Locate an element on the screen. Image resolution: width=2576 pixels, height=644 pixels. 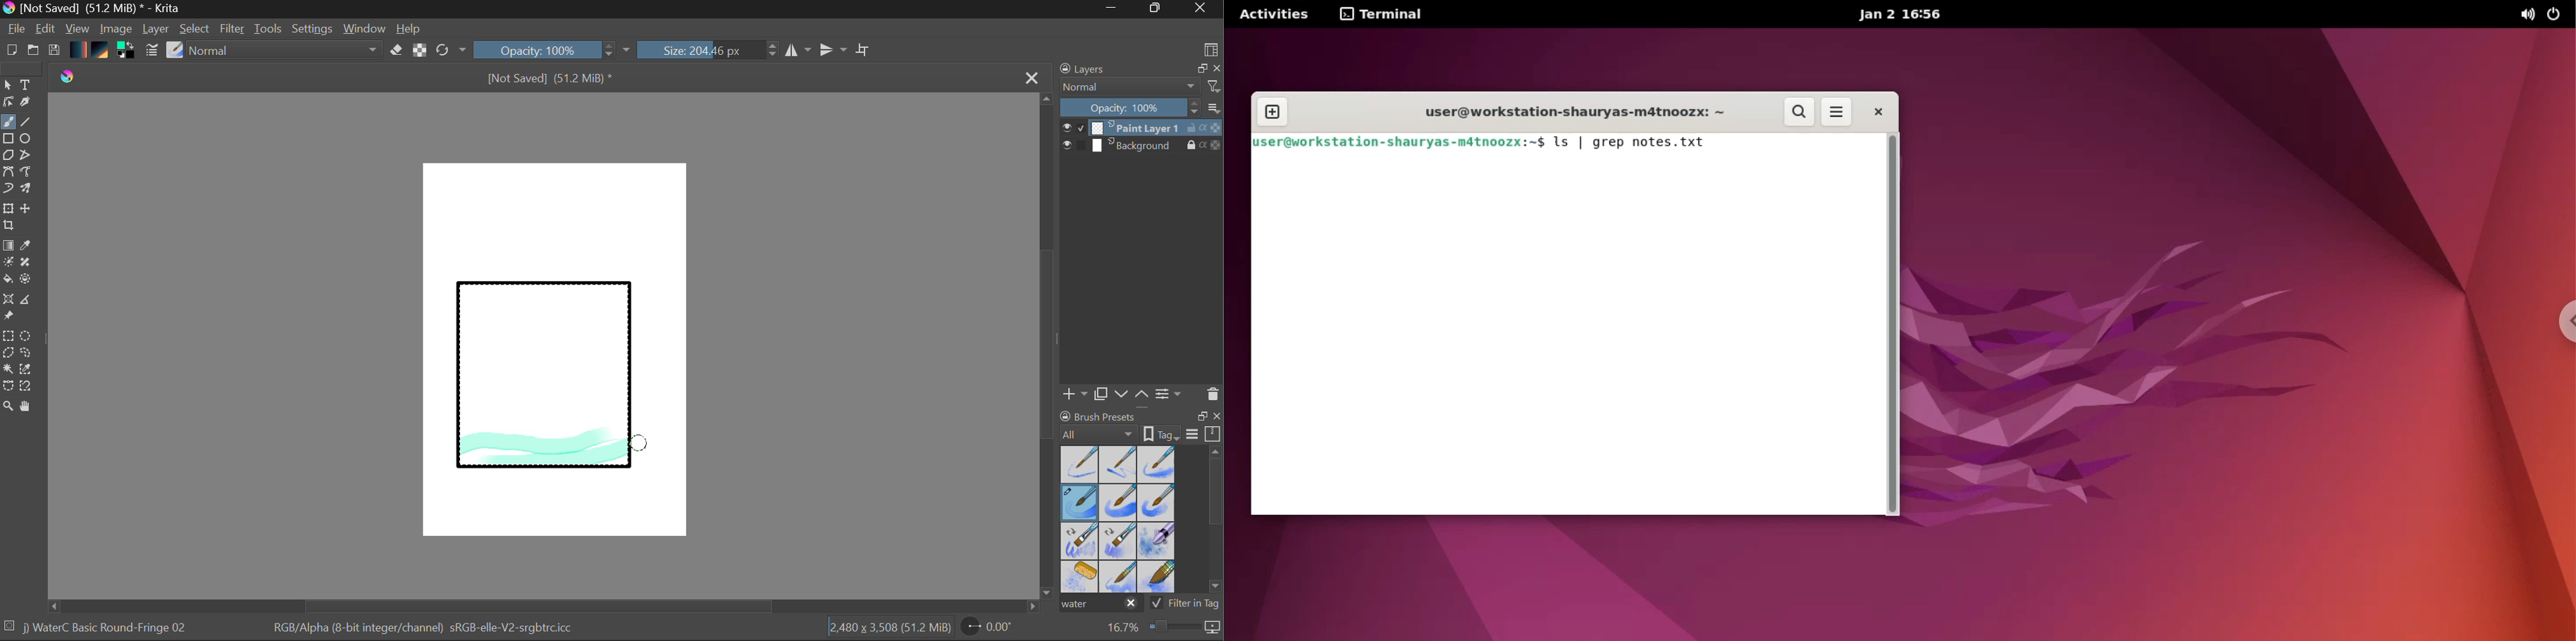
Crop is located at coordinates (865, 50).